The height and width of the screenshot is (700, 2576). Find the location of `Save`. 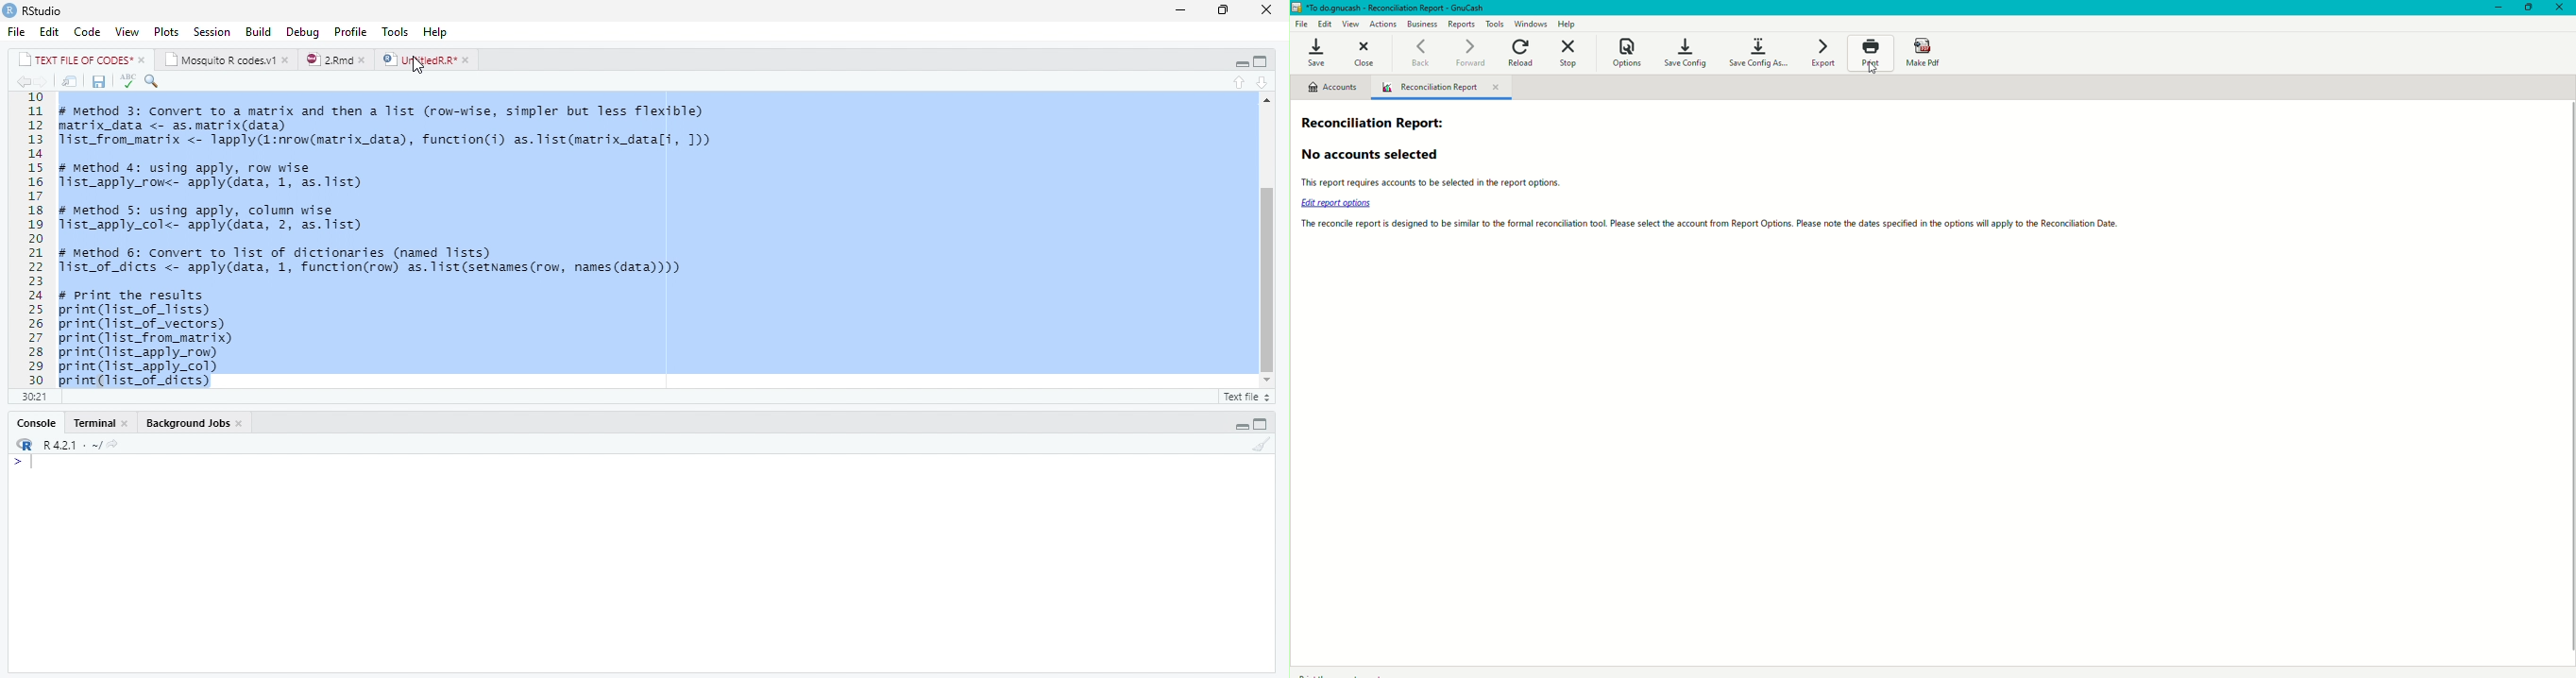

Save is located at coordinates (97, 82).